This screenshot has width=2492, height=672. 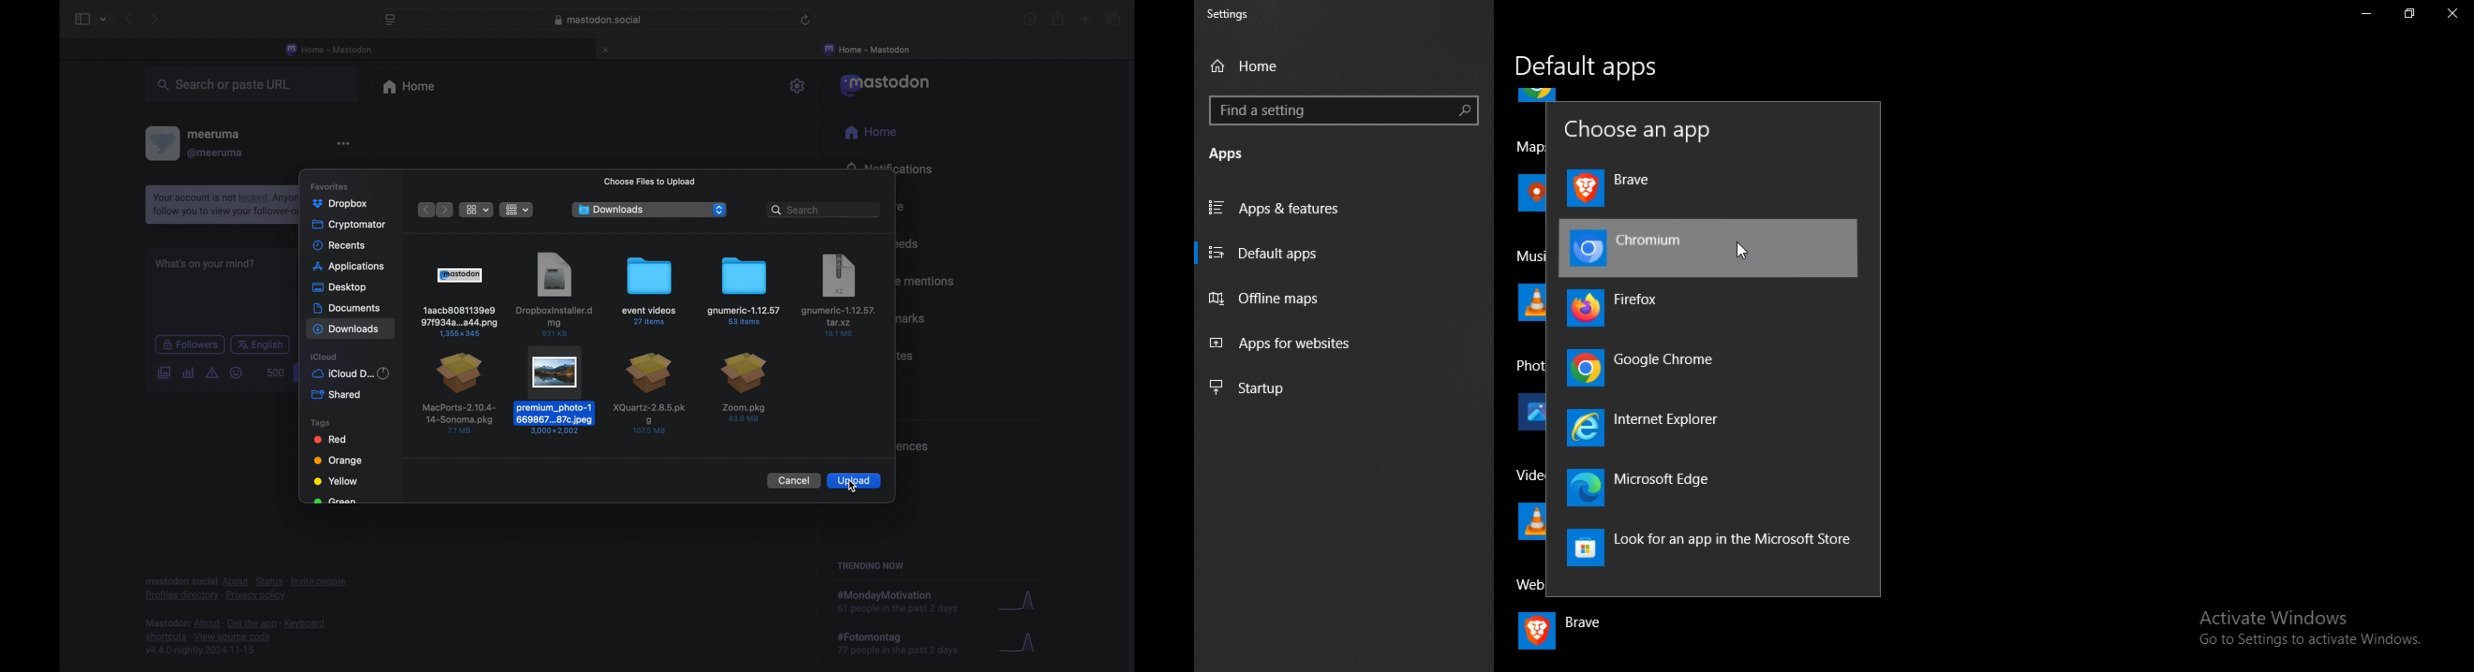 What do you see at coordinates (189, 345) in the screenshot?
I see `followers` at bounding box center [189, 345].